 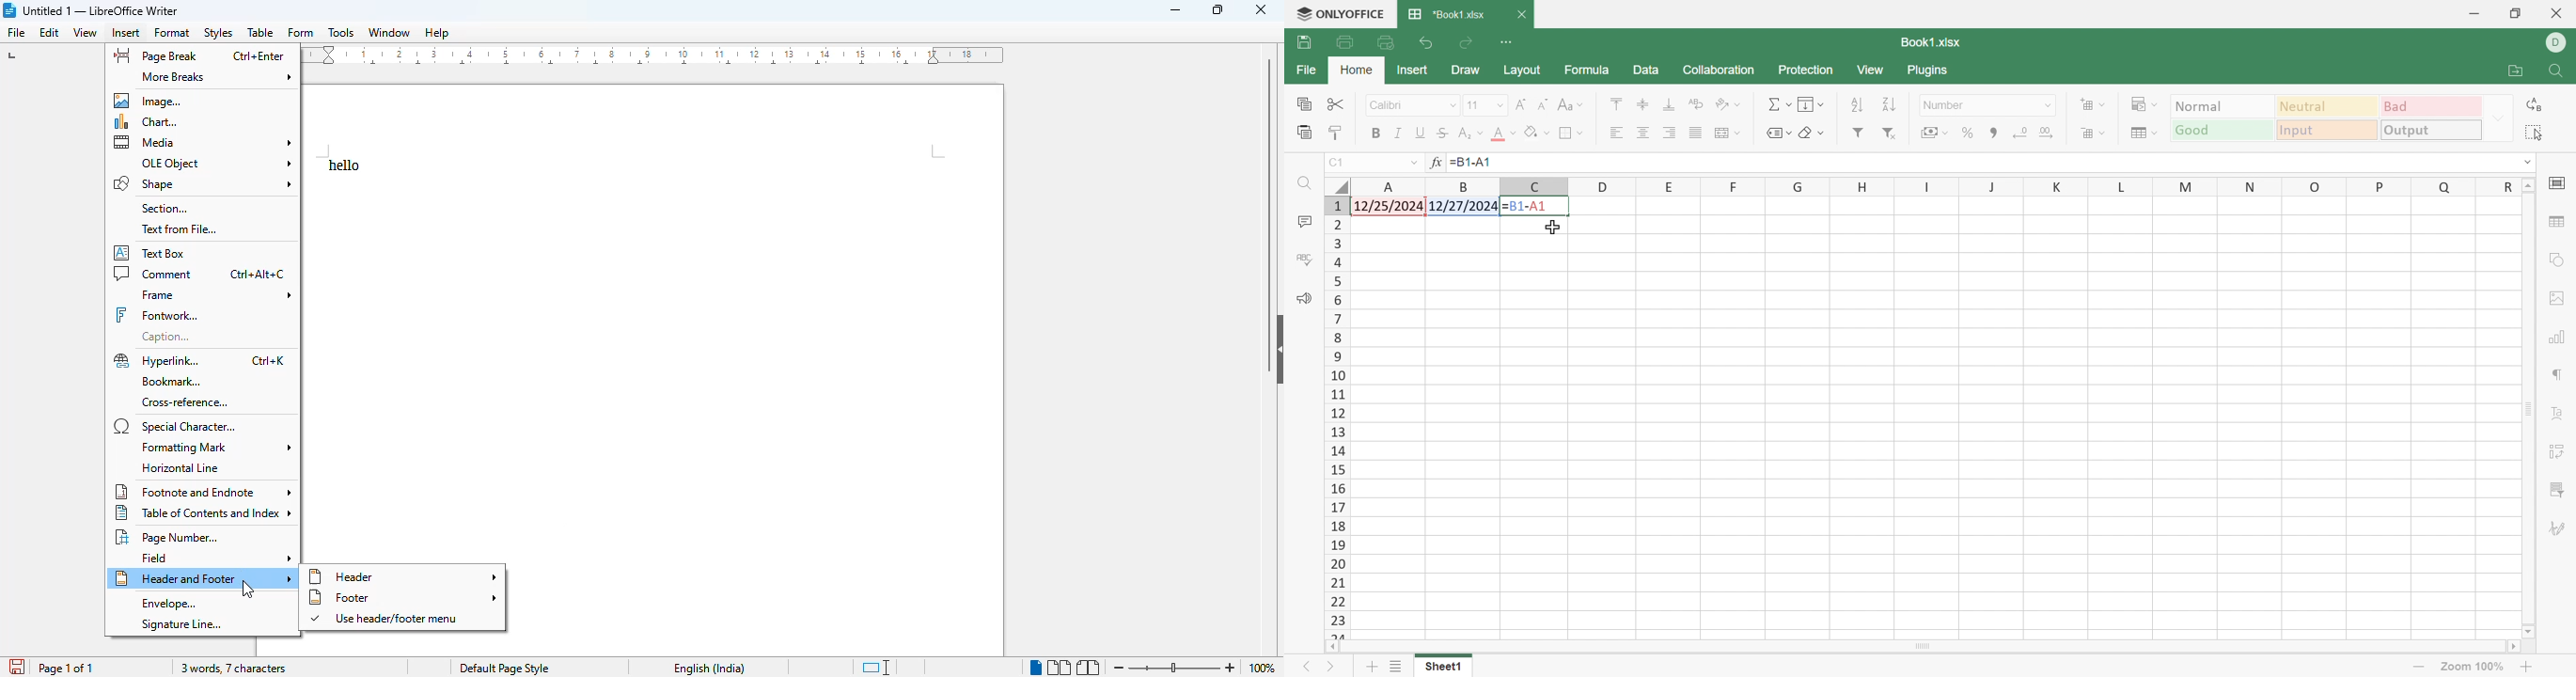 What do you see at coordinates (1778, 102) in the screenshot?
I see `Summation` at bounding box center [1778, 102].